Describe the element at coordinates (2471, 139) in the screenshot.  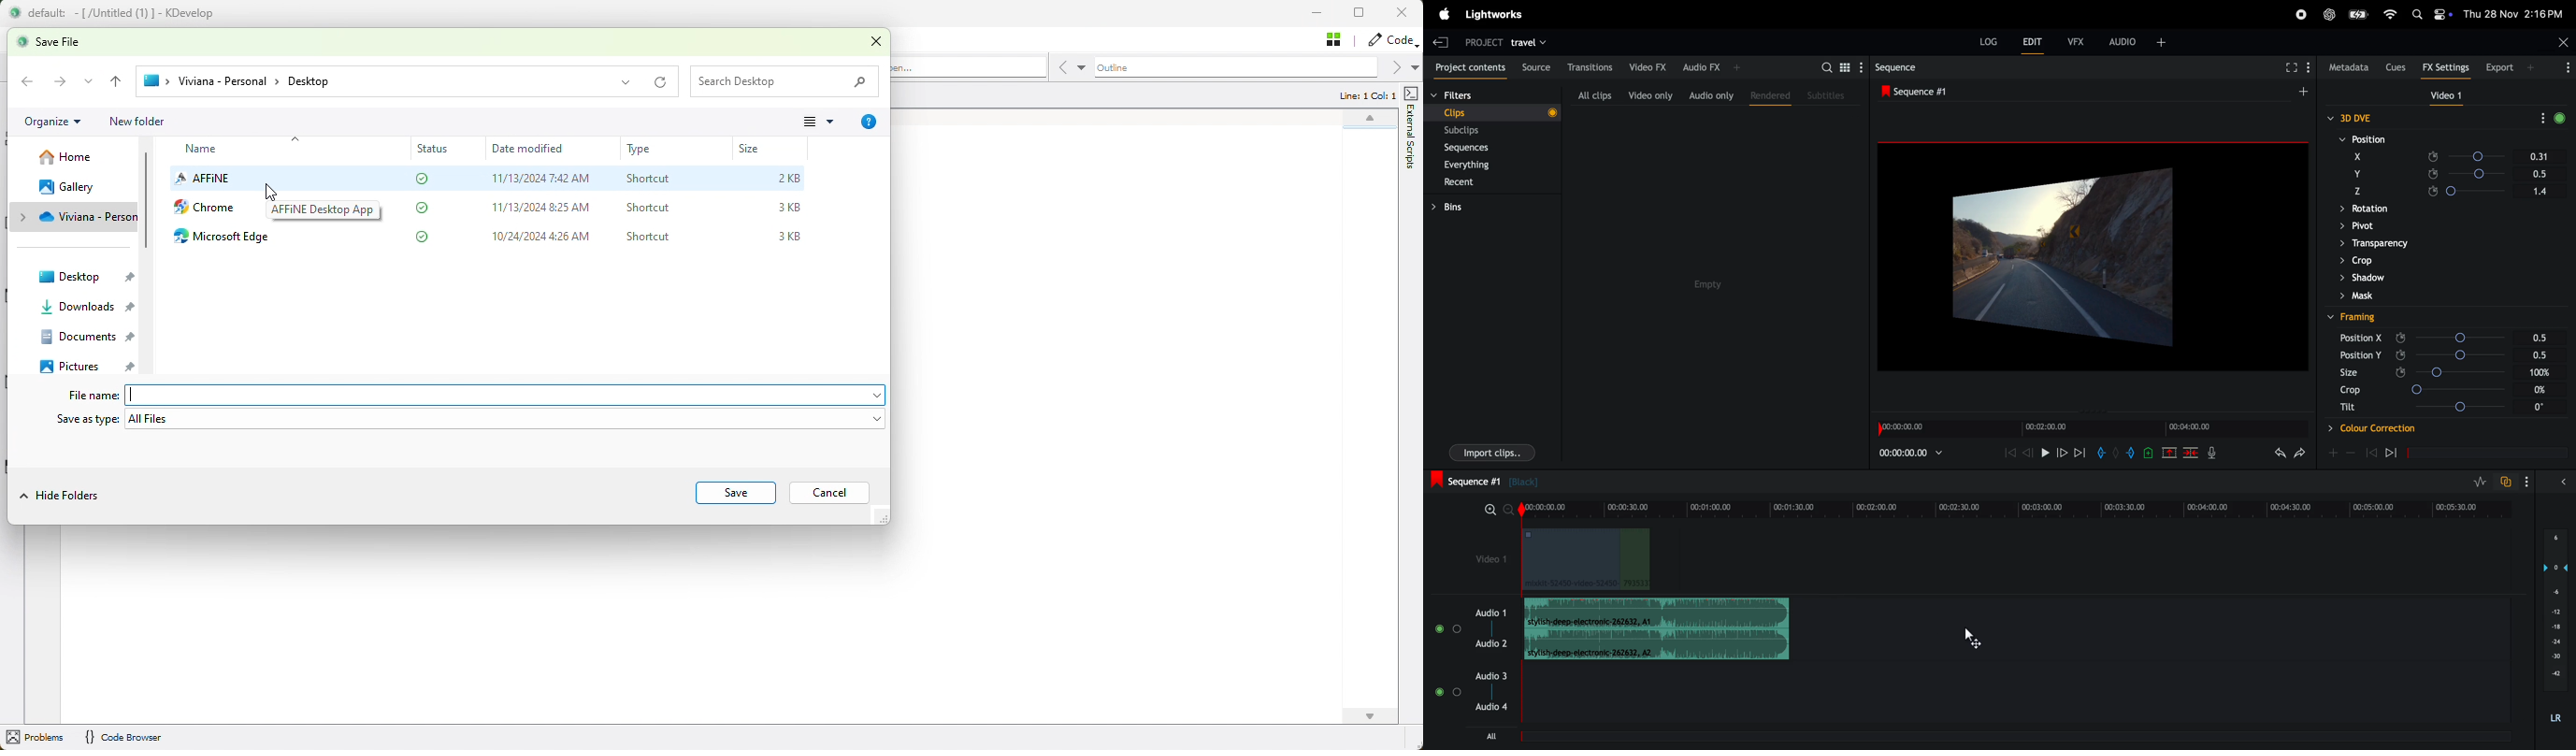
I see `angle` at that location.